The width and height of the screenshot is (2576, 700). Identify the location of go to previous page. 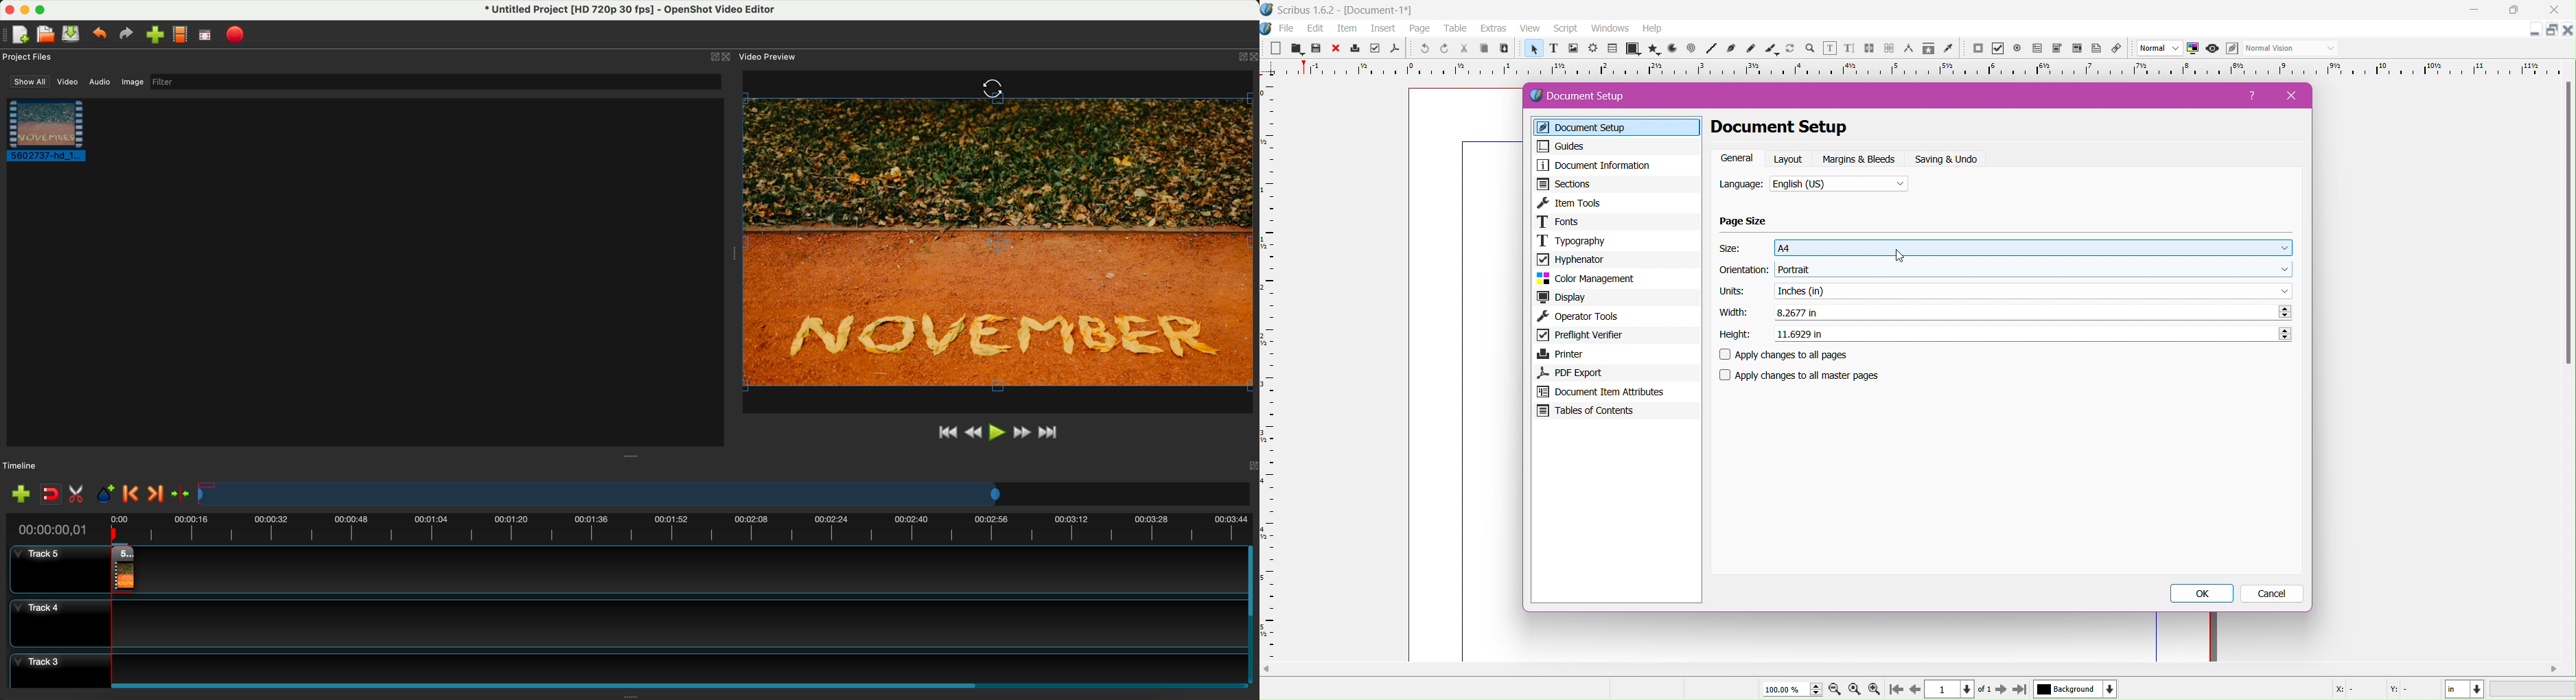
(1915, 690).